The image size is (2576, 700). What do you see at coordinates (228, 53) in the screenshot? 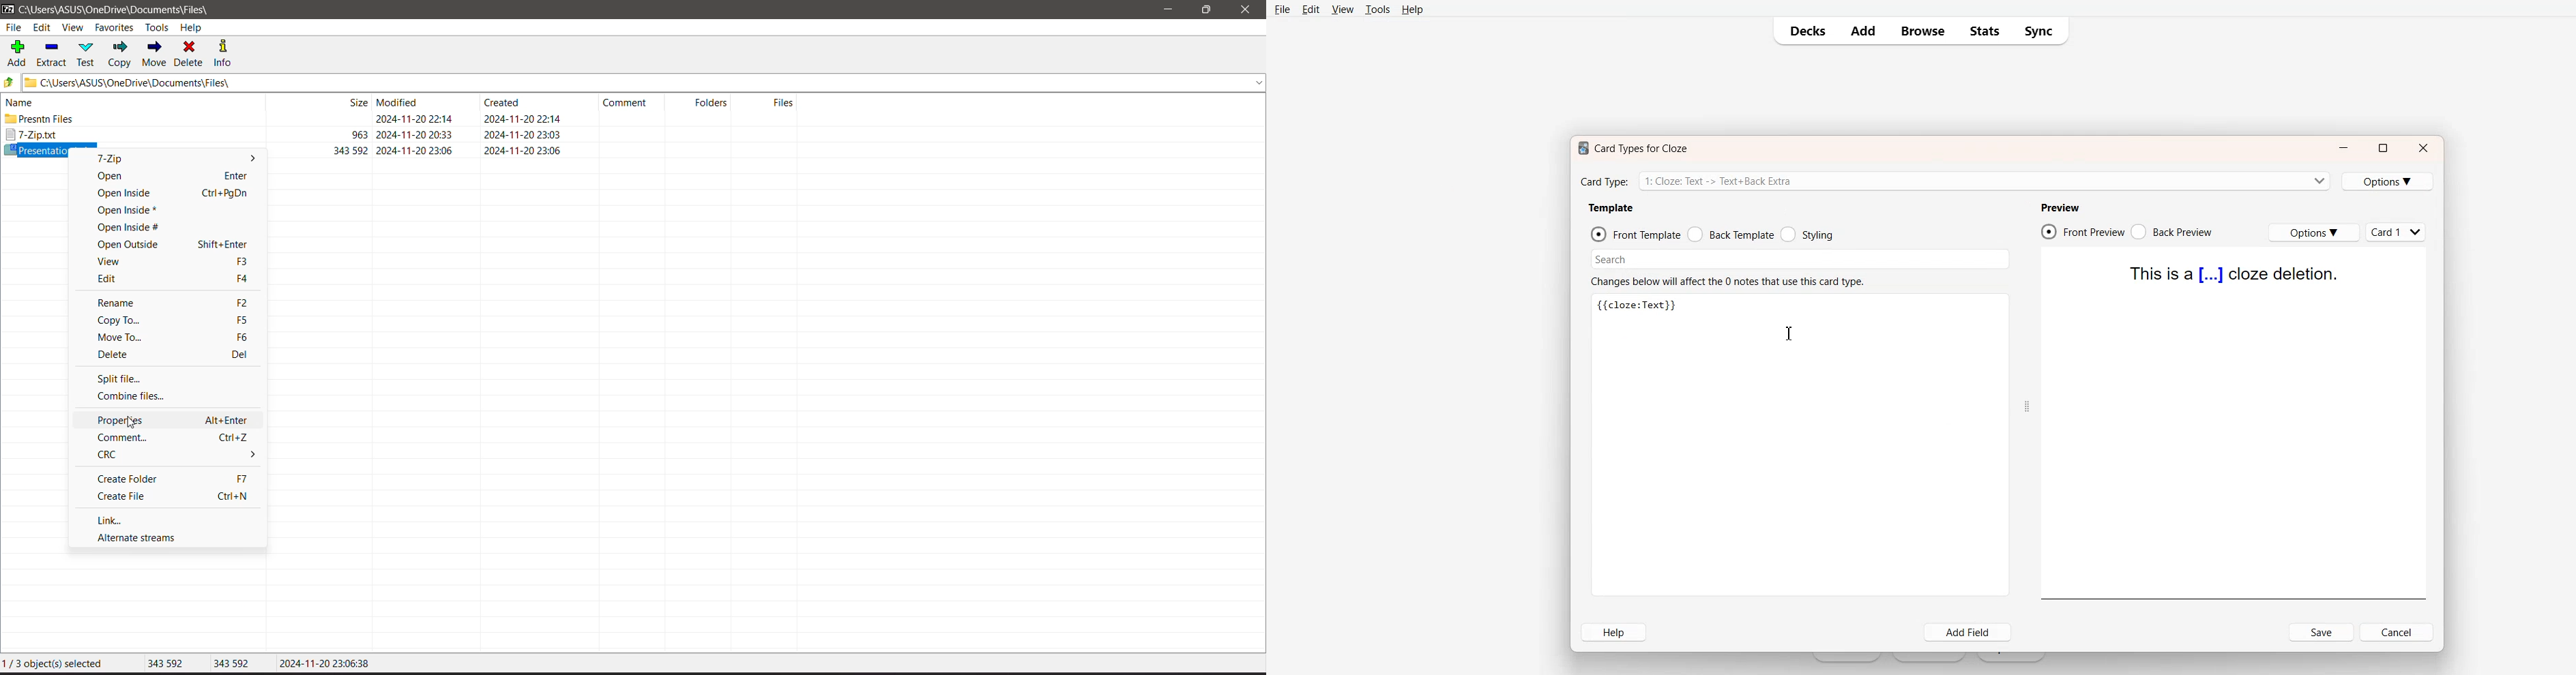
I see `Info` at bounding box center [228, 53].